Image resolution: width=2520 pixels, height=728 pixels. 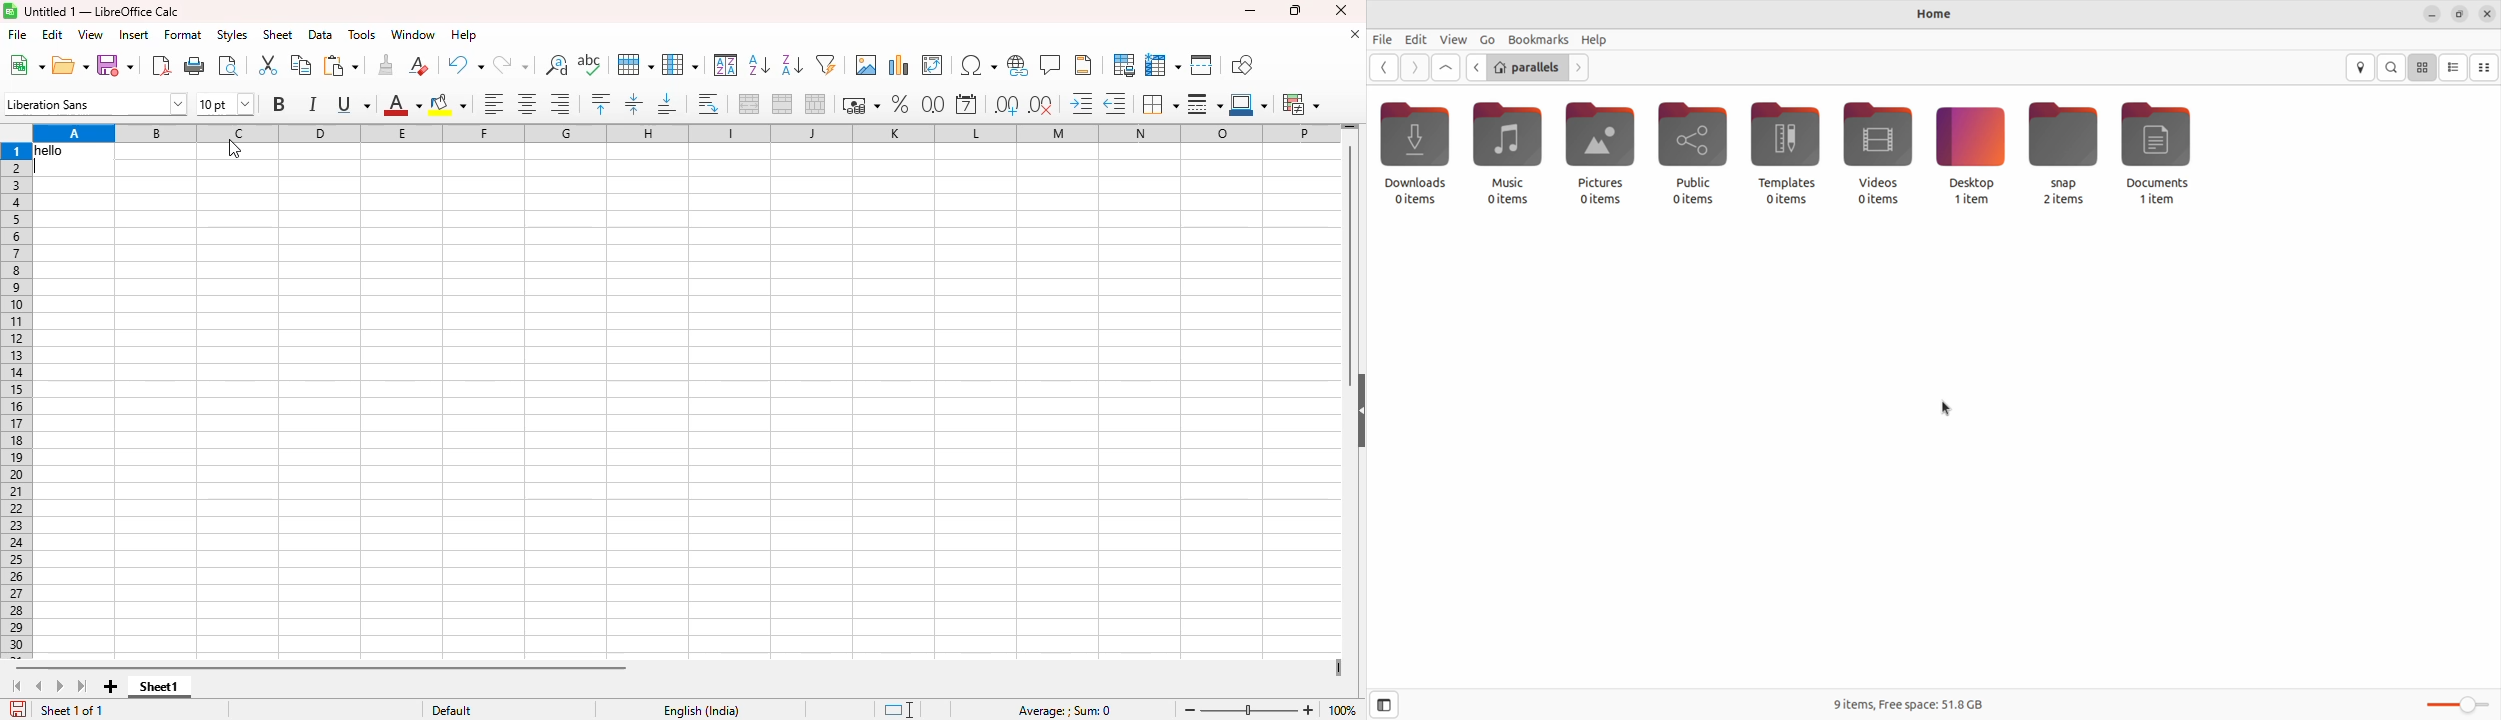 I want to click on copy, so click(x=301, y=64).